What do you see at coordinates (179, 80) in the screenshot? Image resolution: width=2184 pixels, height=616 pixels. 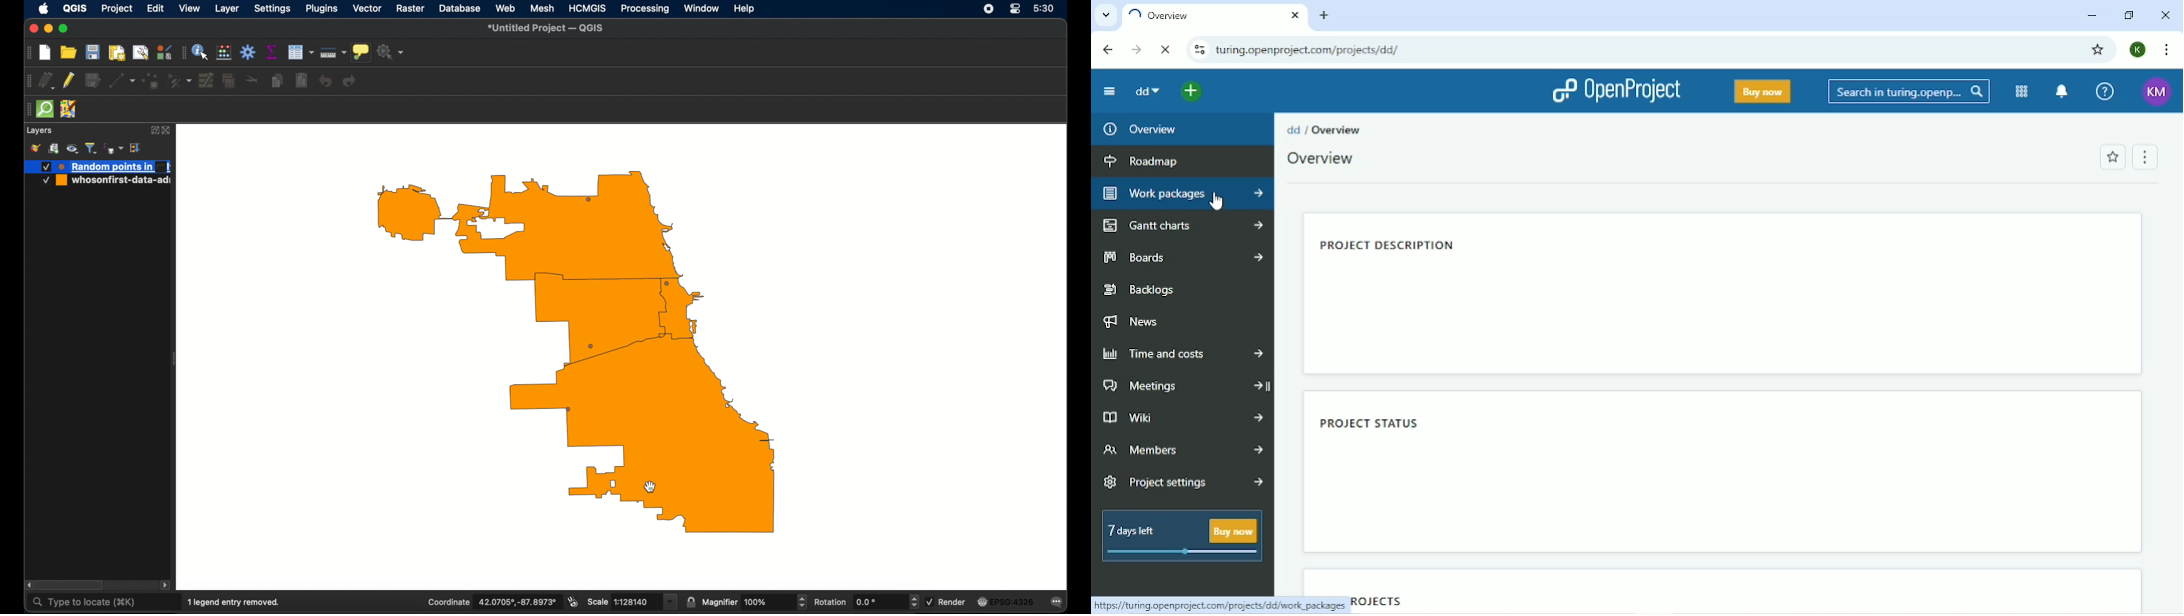 I see `vertex tool` at bounding box center [179, 80].